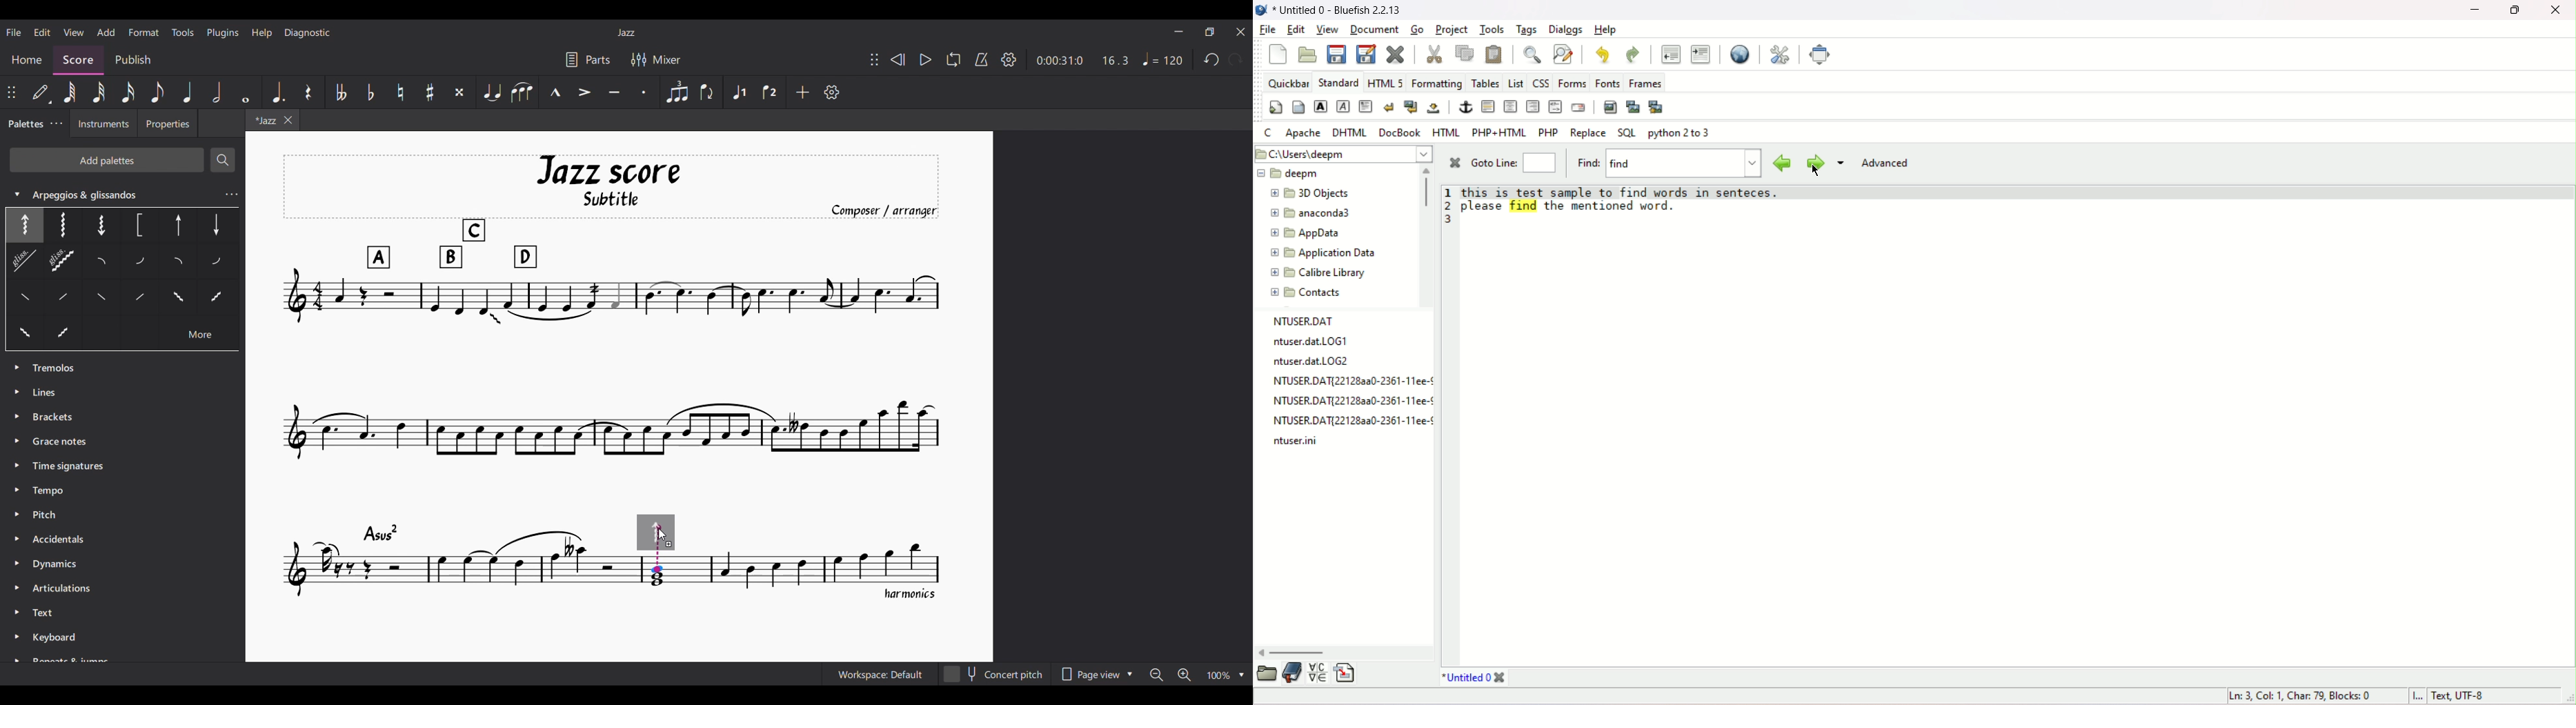  What do you see at coordinates (676, 92) in the screenshot?
I see `Tuplet` at bounding box center [676, 92].